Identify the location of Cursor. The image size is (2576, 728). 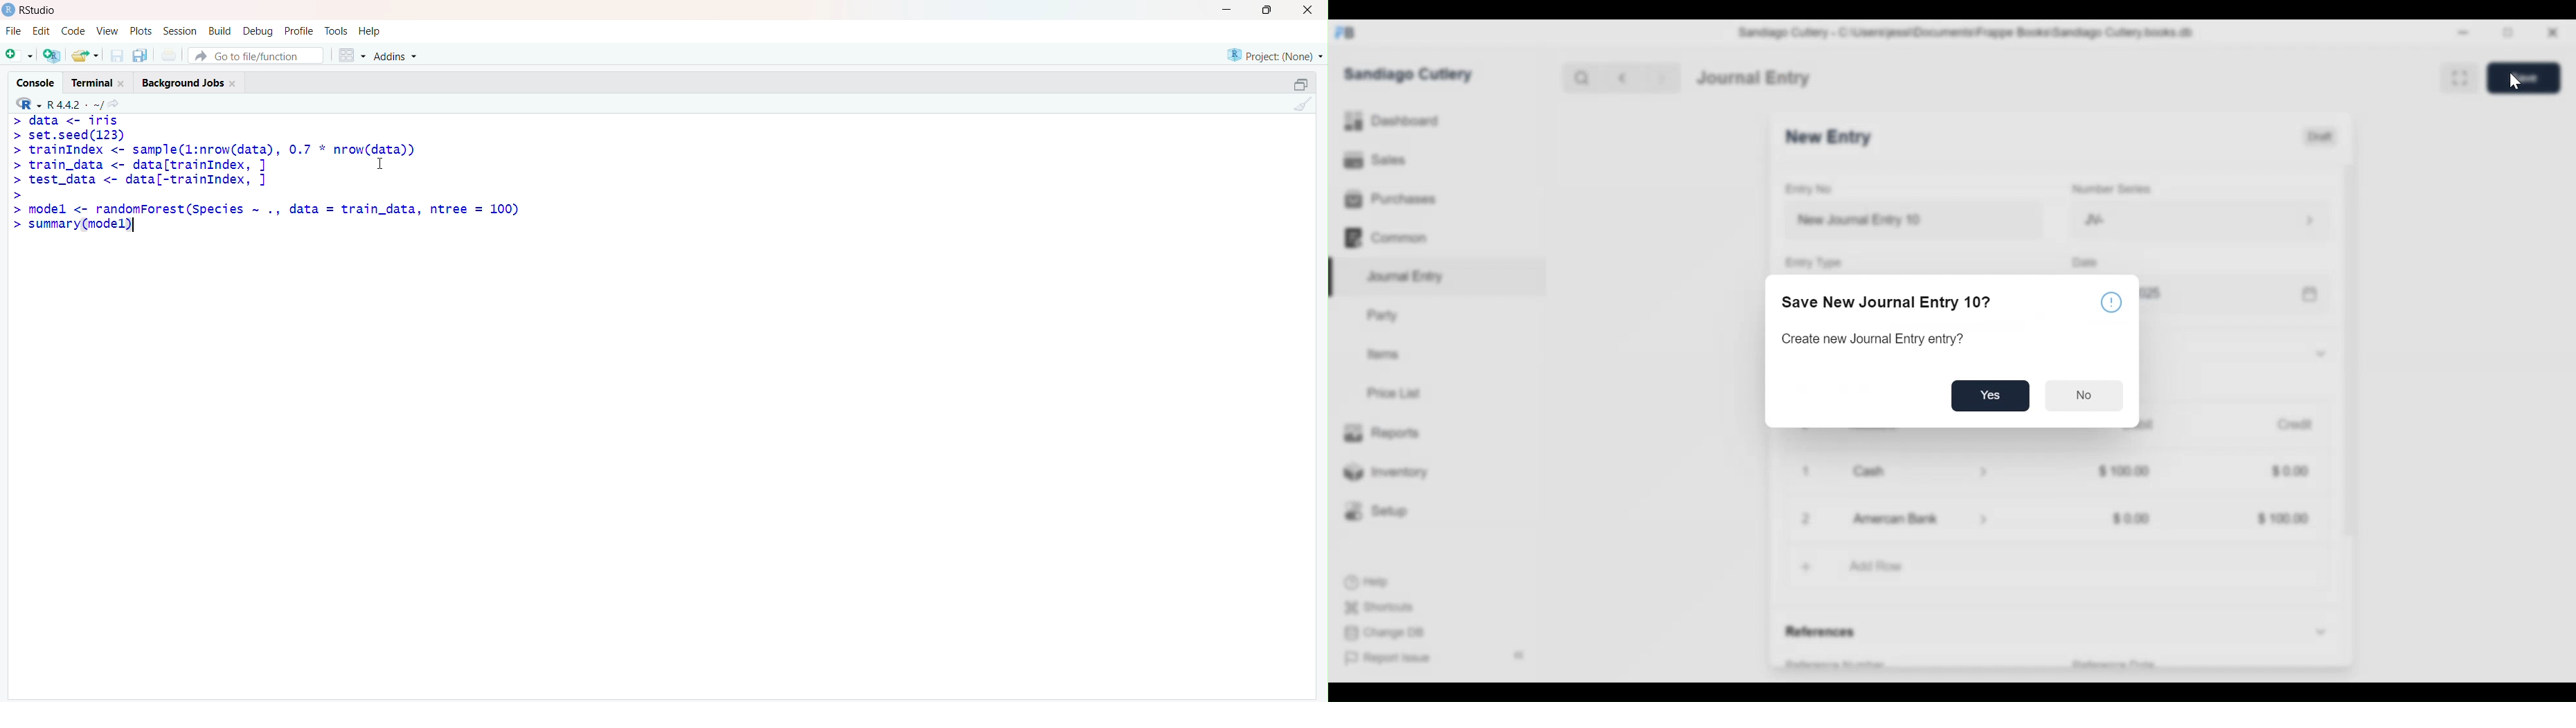
(386, 163).